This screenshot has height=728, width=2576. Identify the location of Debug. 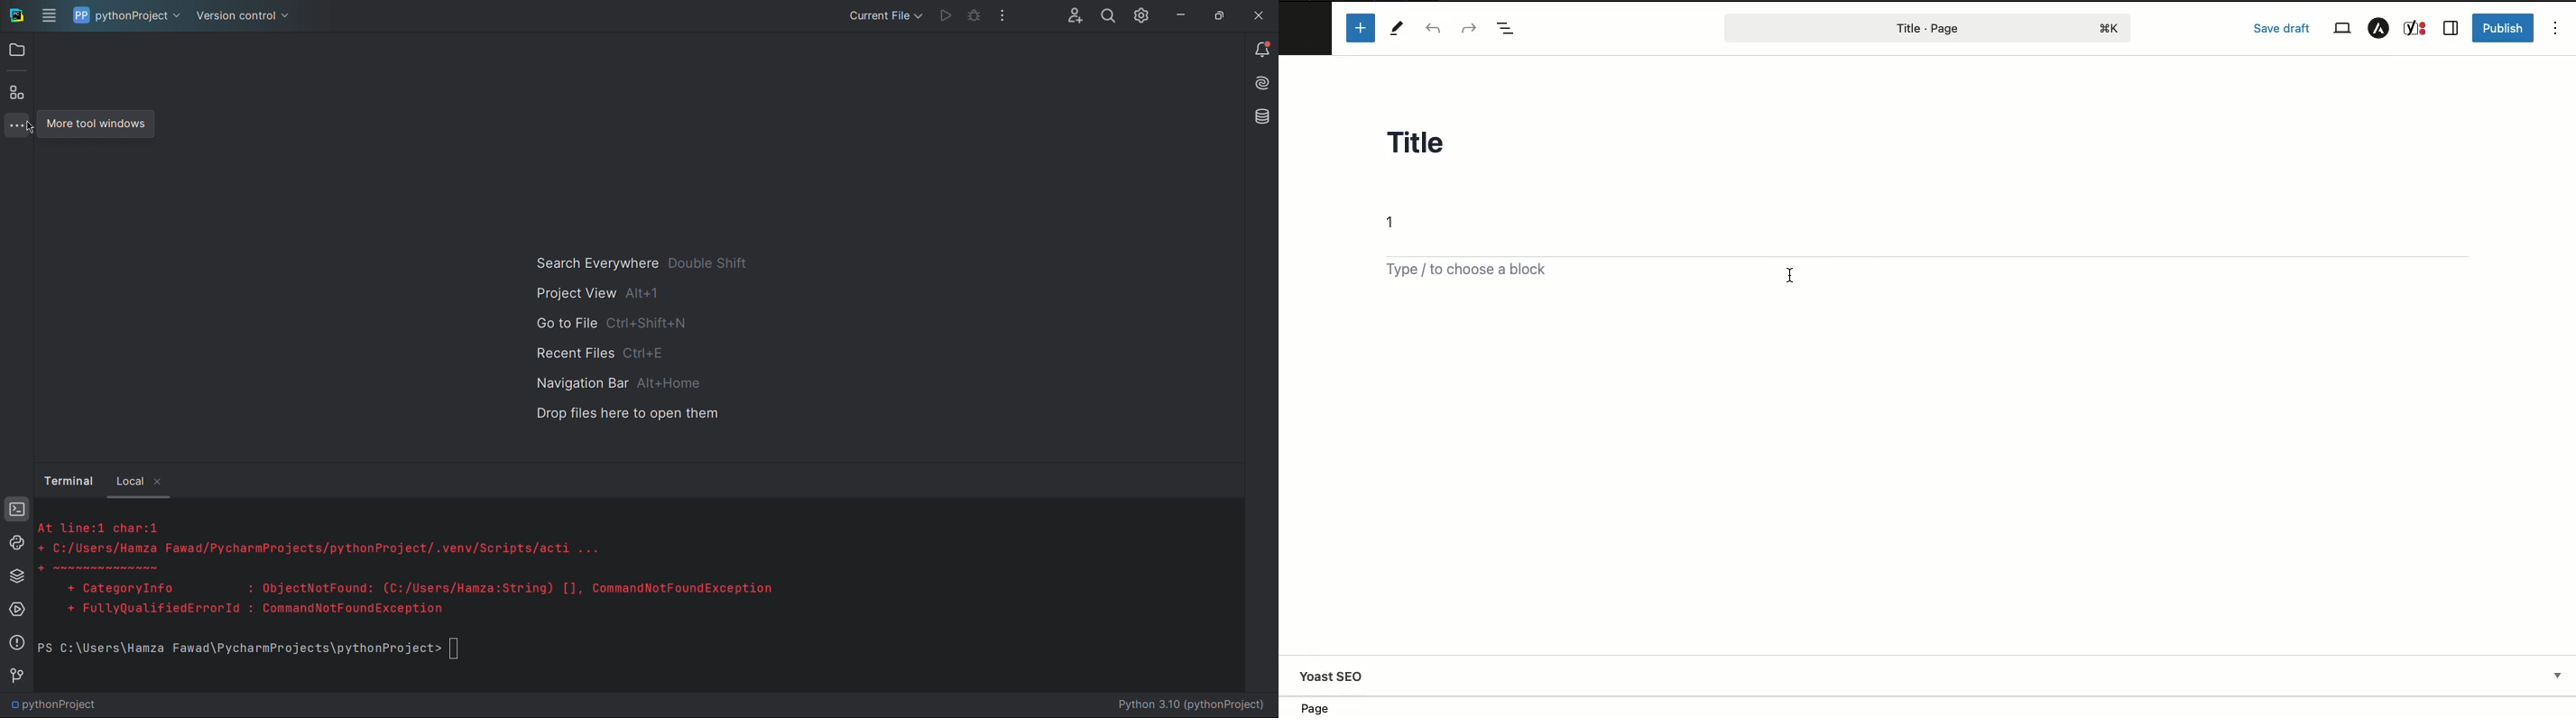
(974, 13).